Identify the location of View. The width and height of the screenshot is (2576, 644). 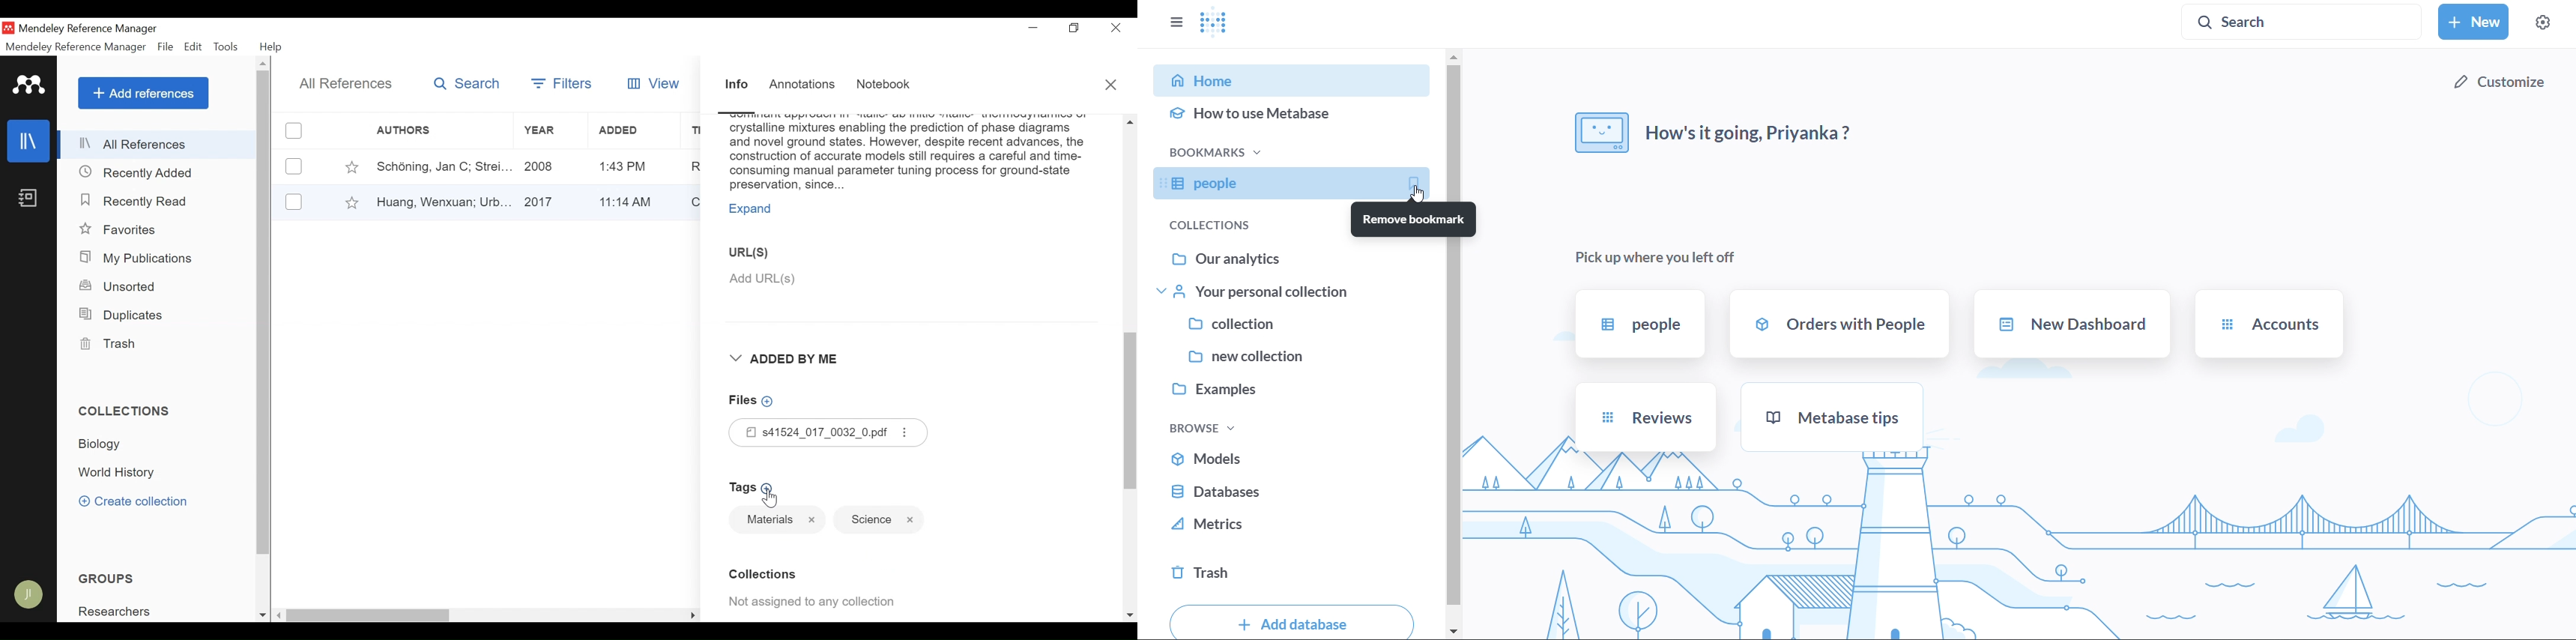
(655, 82).